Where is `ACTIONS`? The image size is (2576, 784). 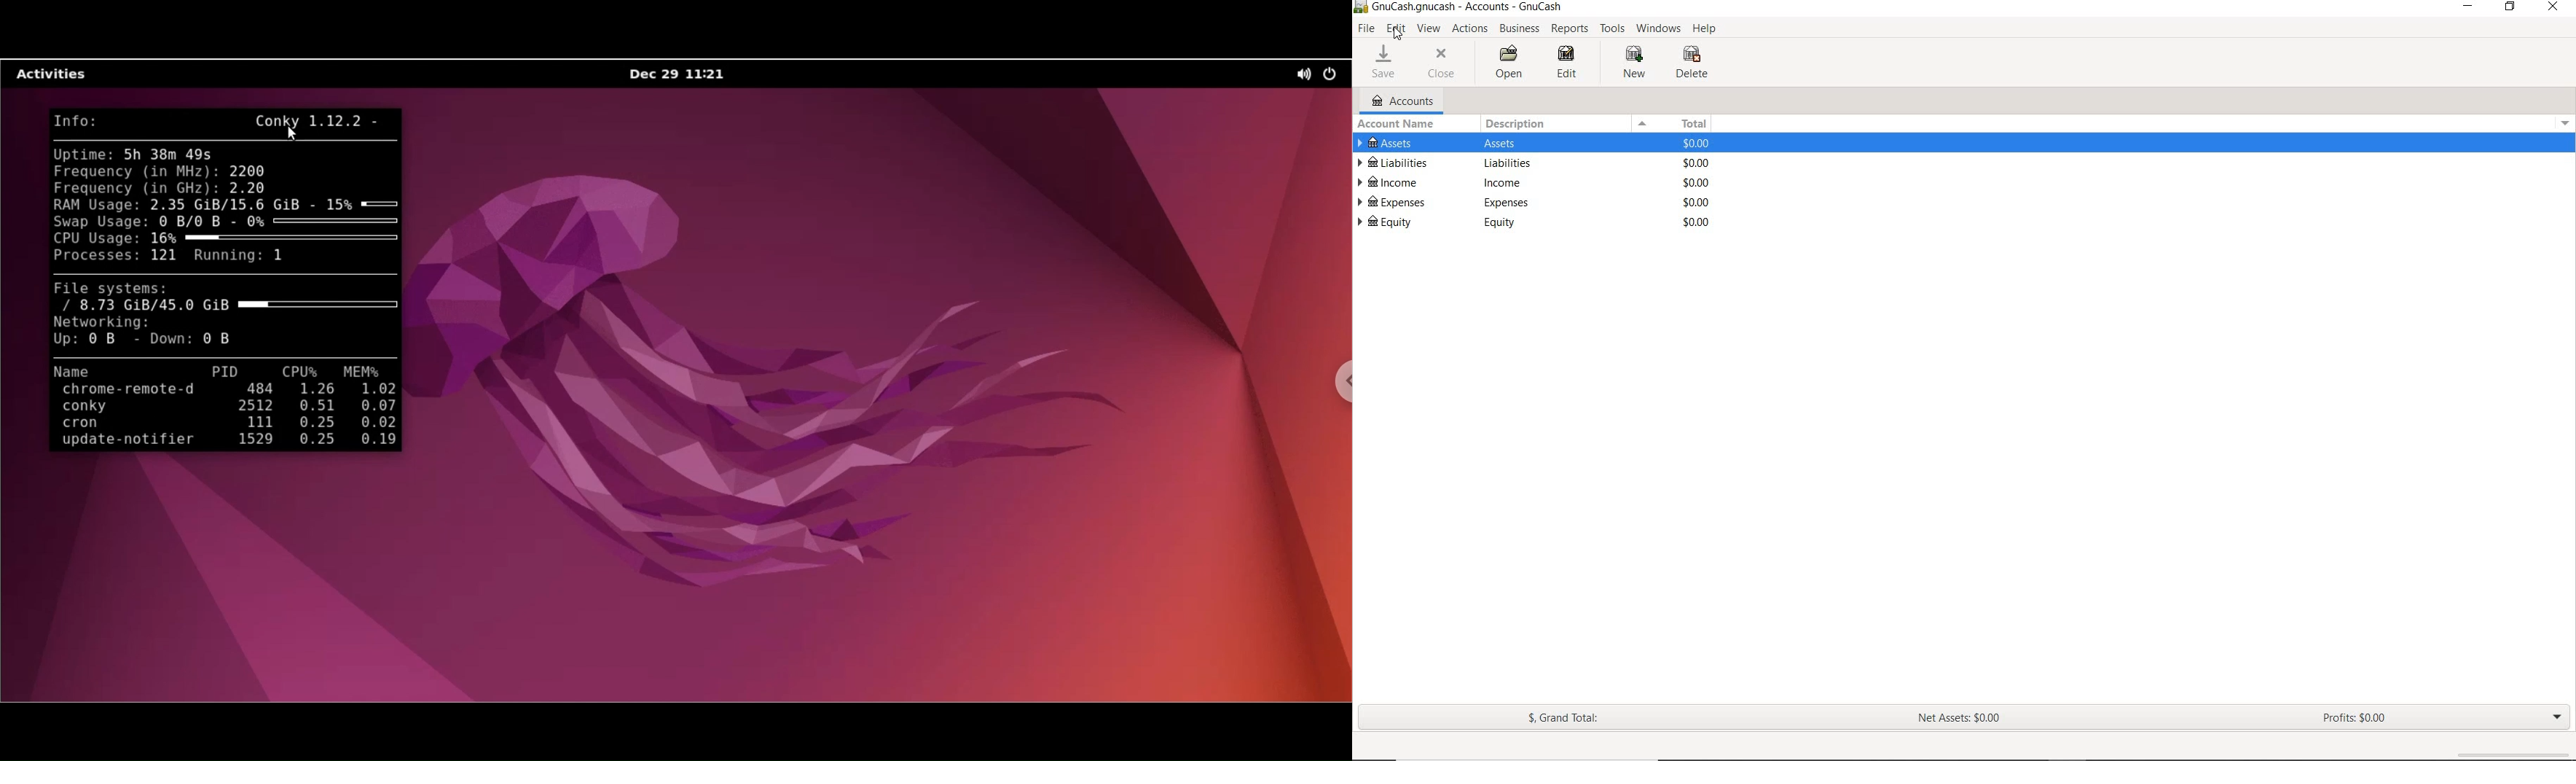 ACTIONS is located at coordinates (1471, 28).